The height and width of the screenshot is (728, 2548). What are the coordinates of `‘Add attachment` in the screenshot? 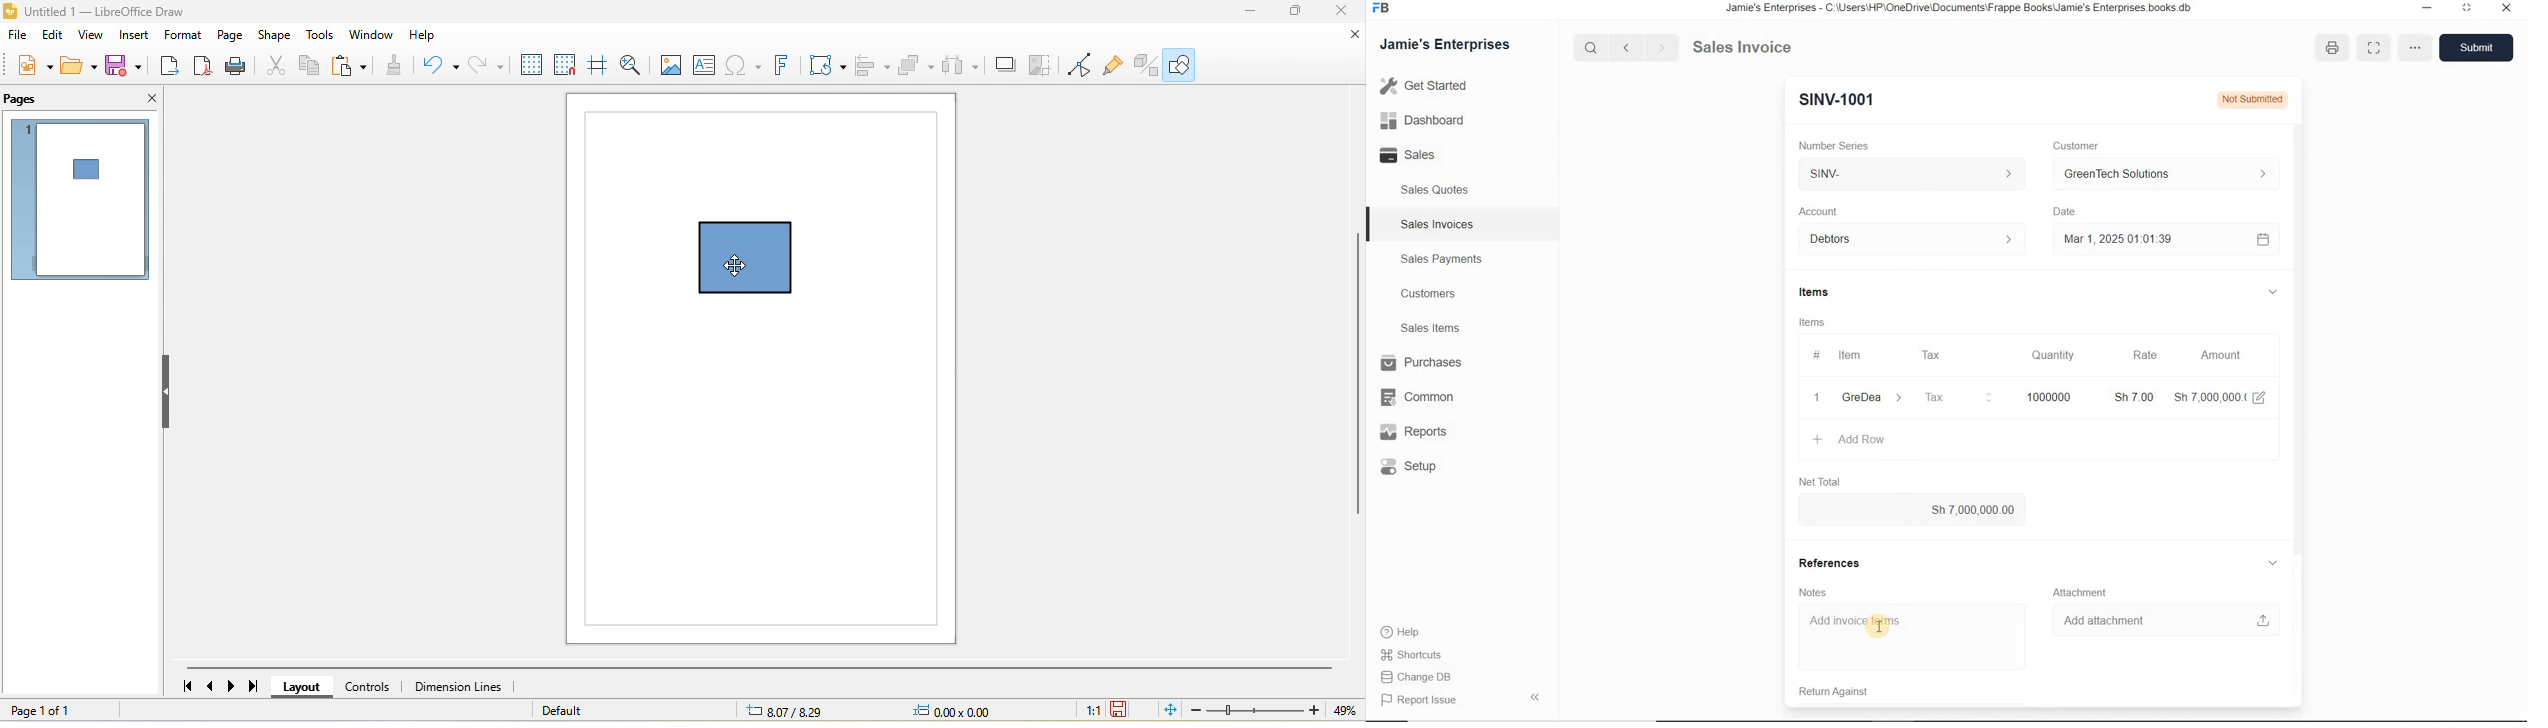 It's located at (2164, 618).